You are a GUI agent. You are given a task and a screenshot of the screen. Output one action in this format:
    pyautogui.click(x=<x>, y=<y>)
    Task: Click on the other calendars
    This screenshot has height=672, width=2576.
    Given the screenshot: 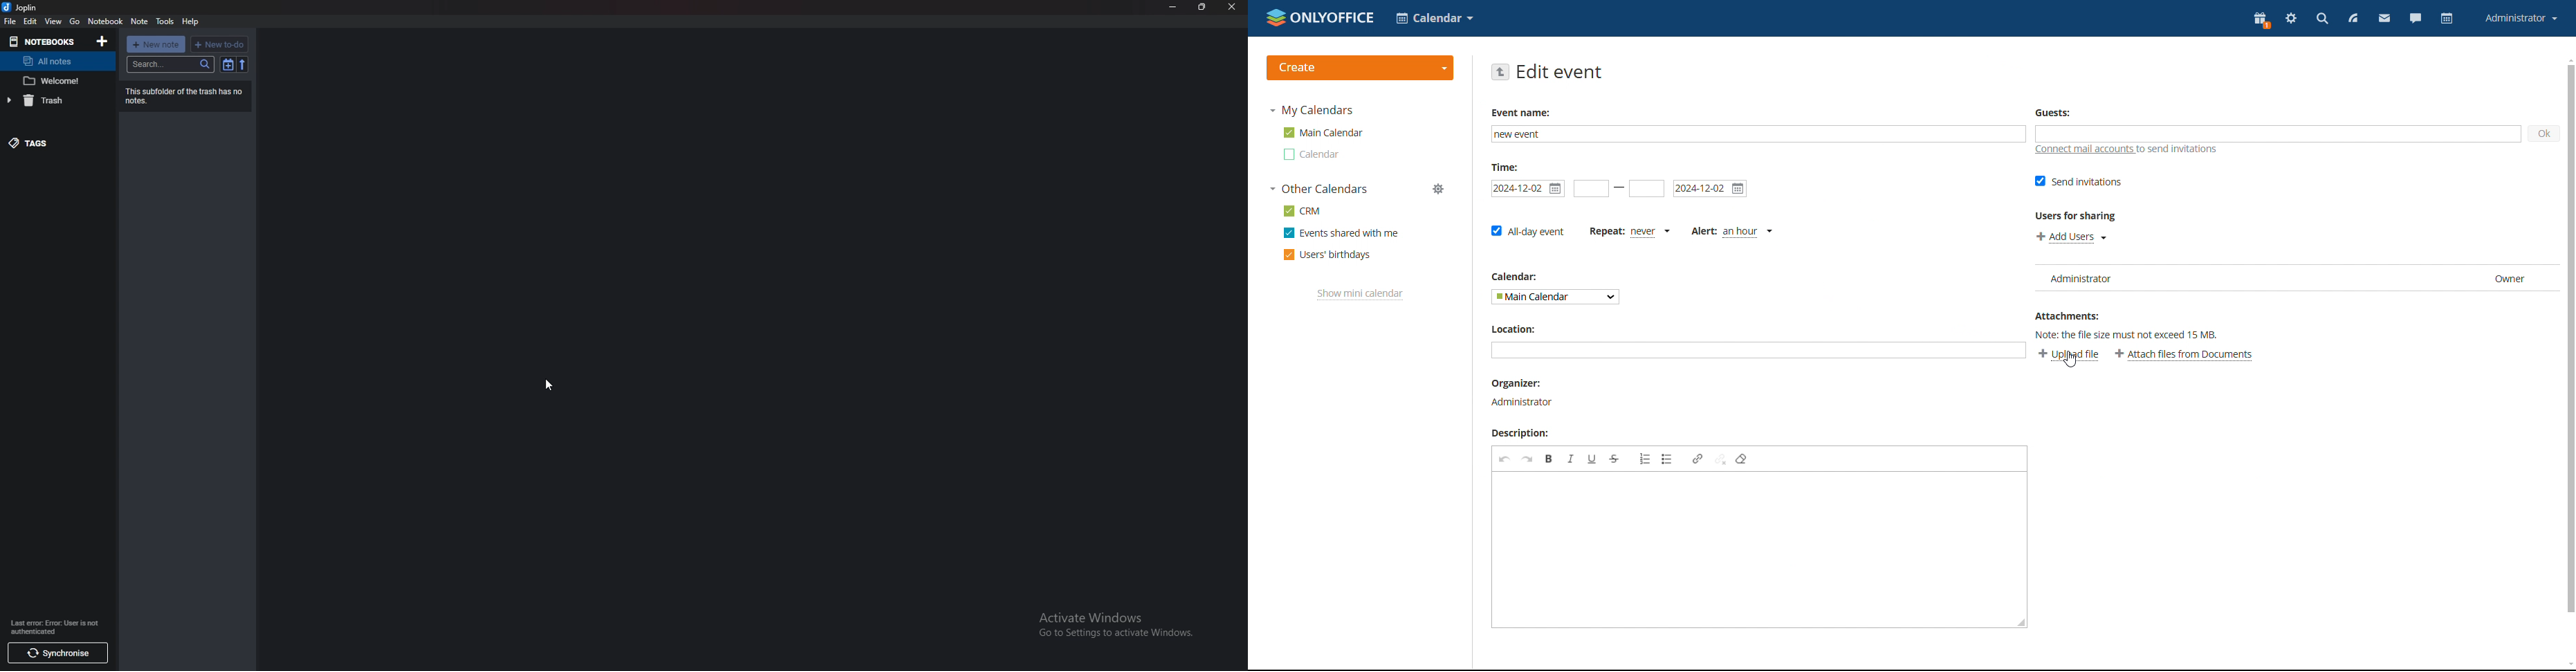 What is the action you would take?
    pyautogui.click(x=1318, y=189)
    